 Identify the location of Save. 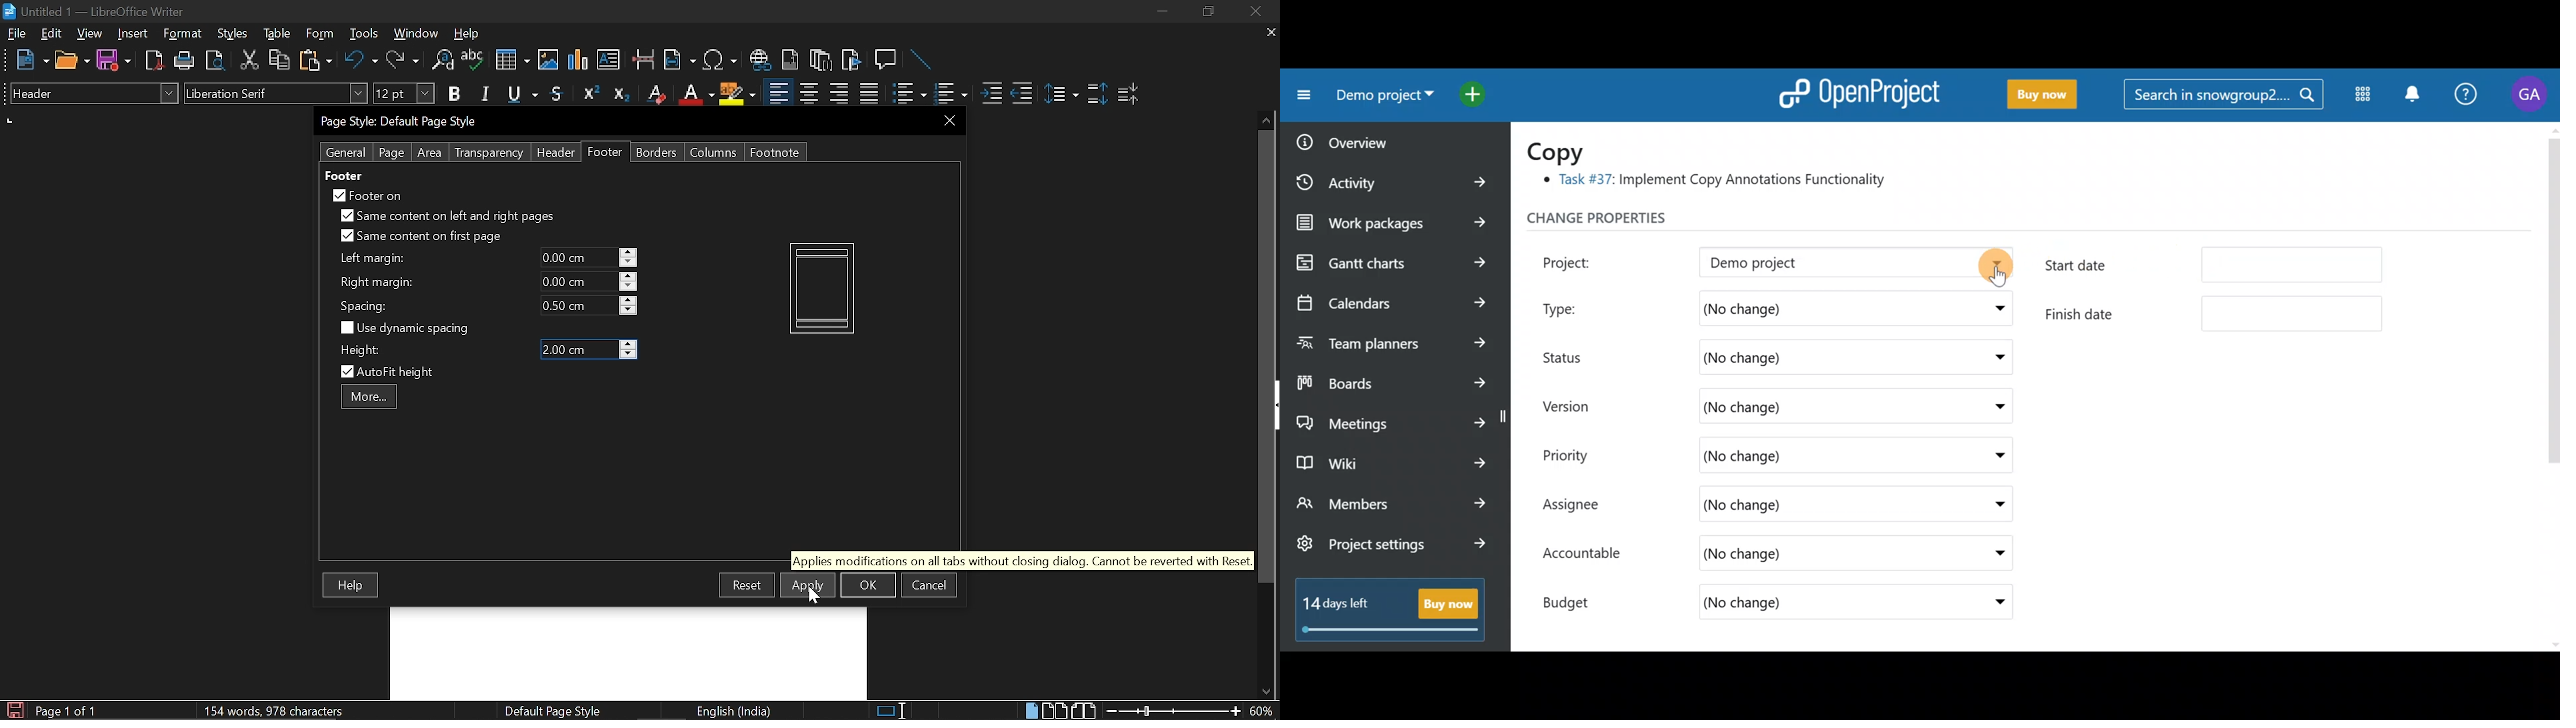
(114, 61).